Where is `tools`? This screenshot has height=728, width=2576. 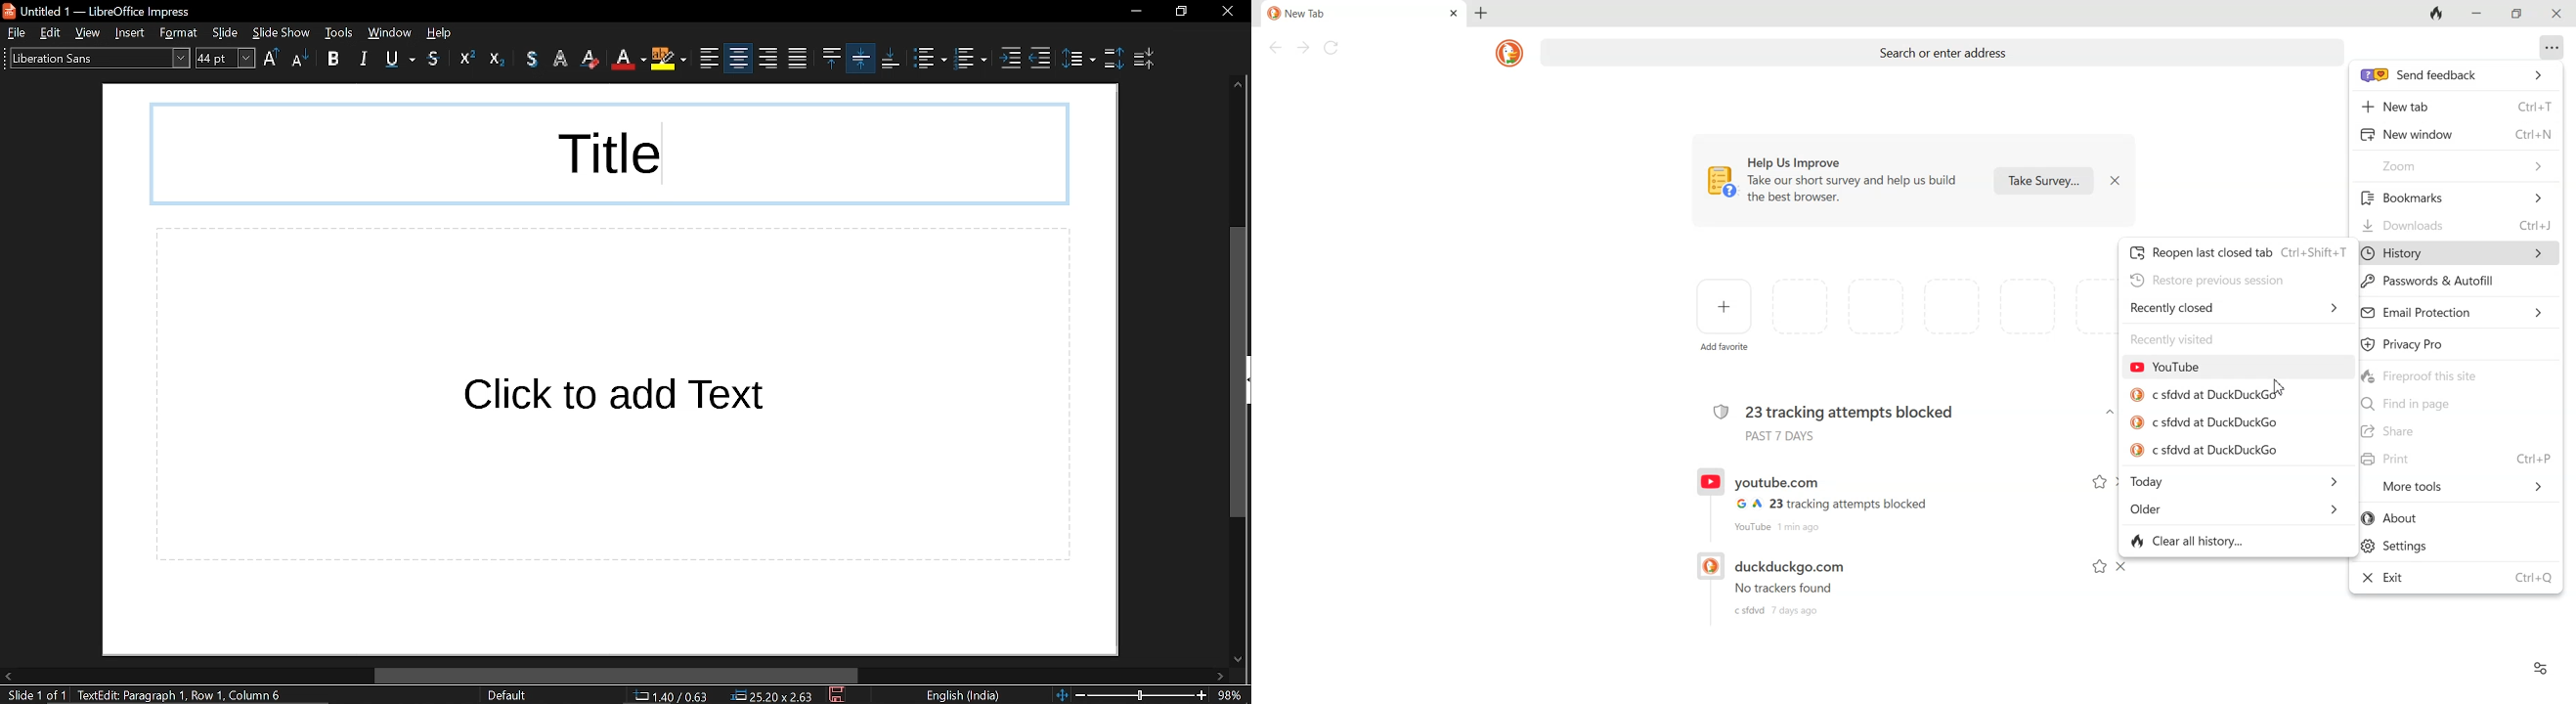
tools is located at coordinates (339, 32).